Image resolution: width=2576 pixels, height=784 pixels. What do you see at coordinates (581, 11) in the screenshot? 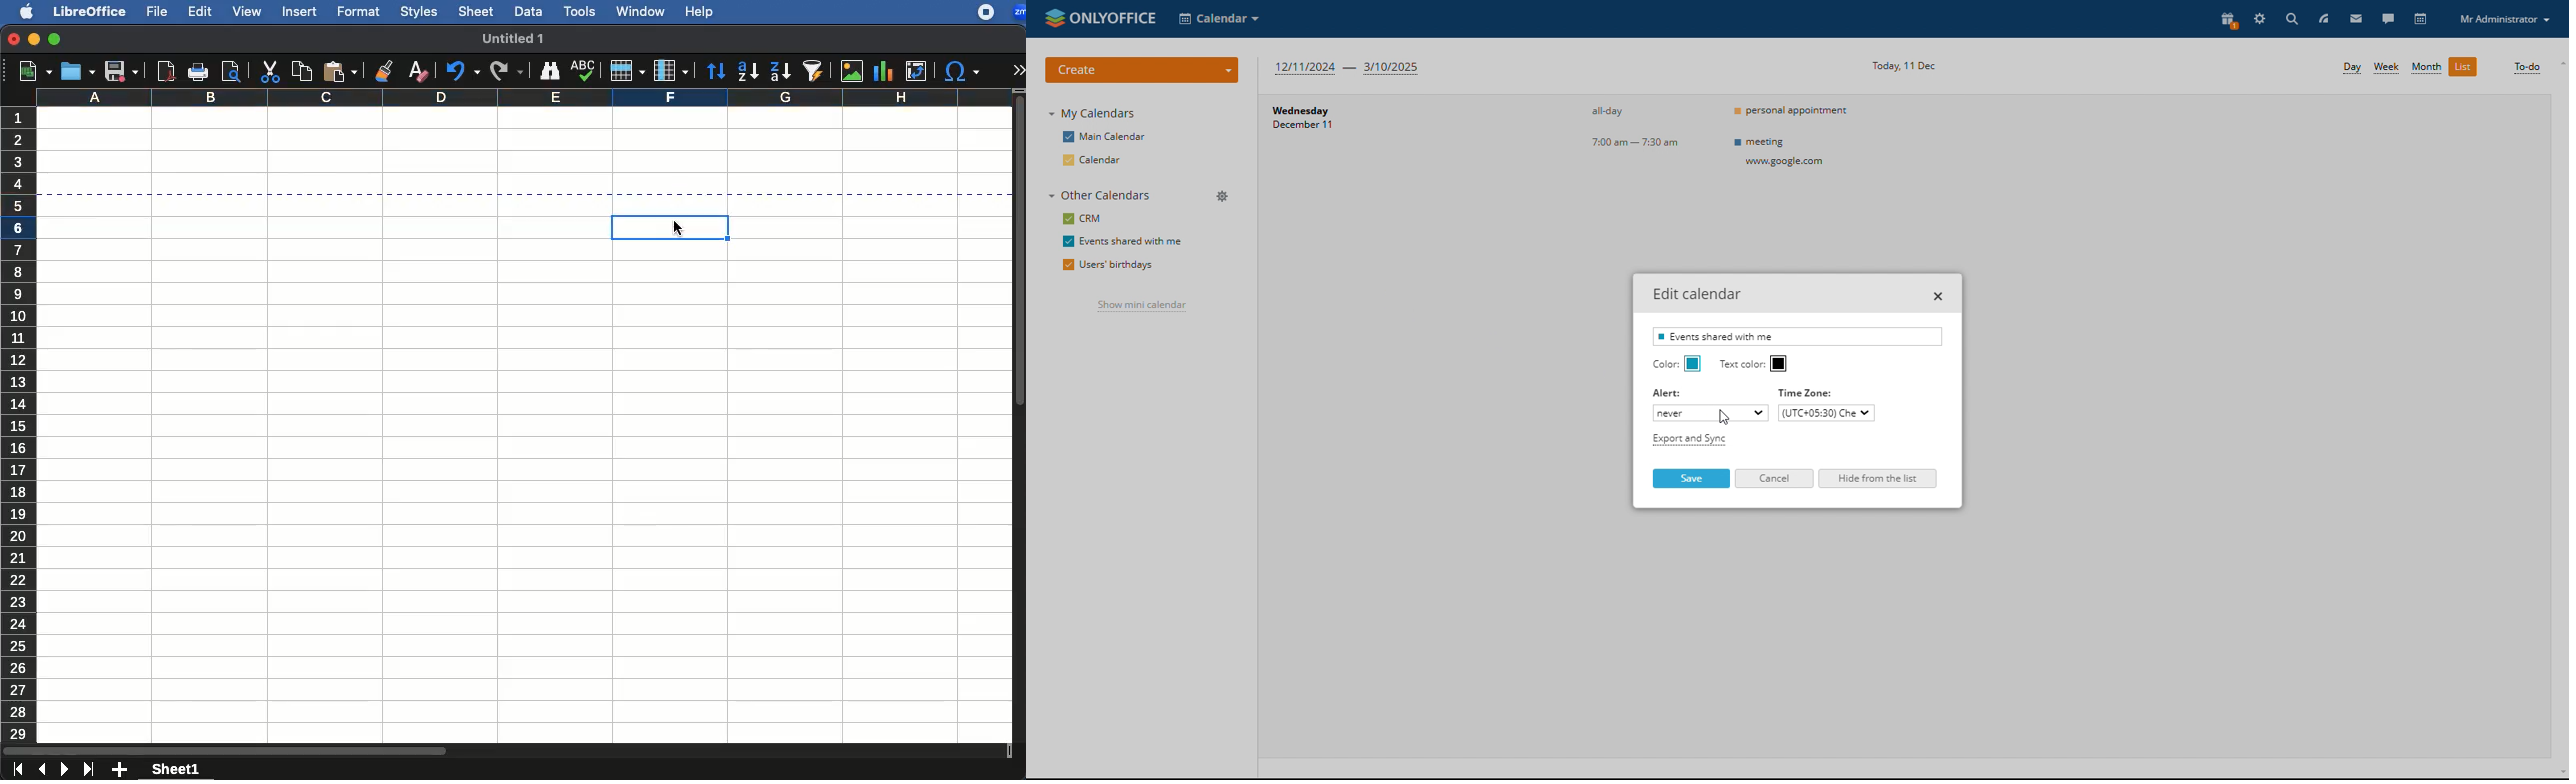
I see `tools` at bounding box center [581, 11].